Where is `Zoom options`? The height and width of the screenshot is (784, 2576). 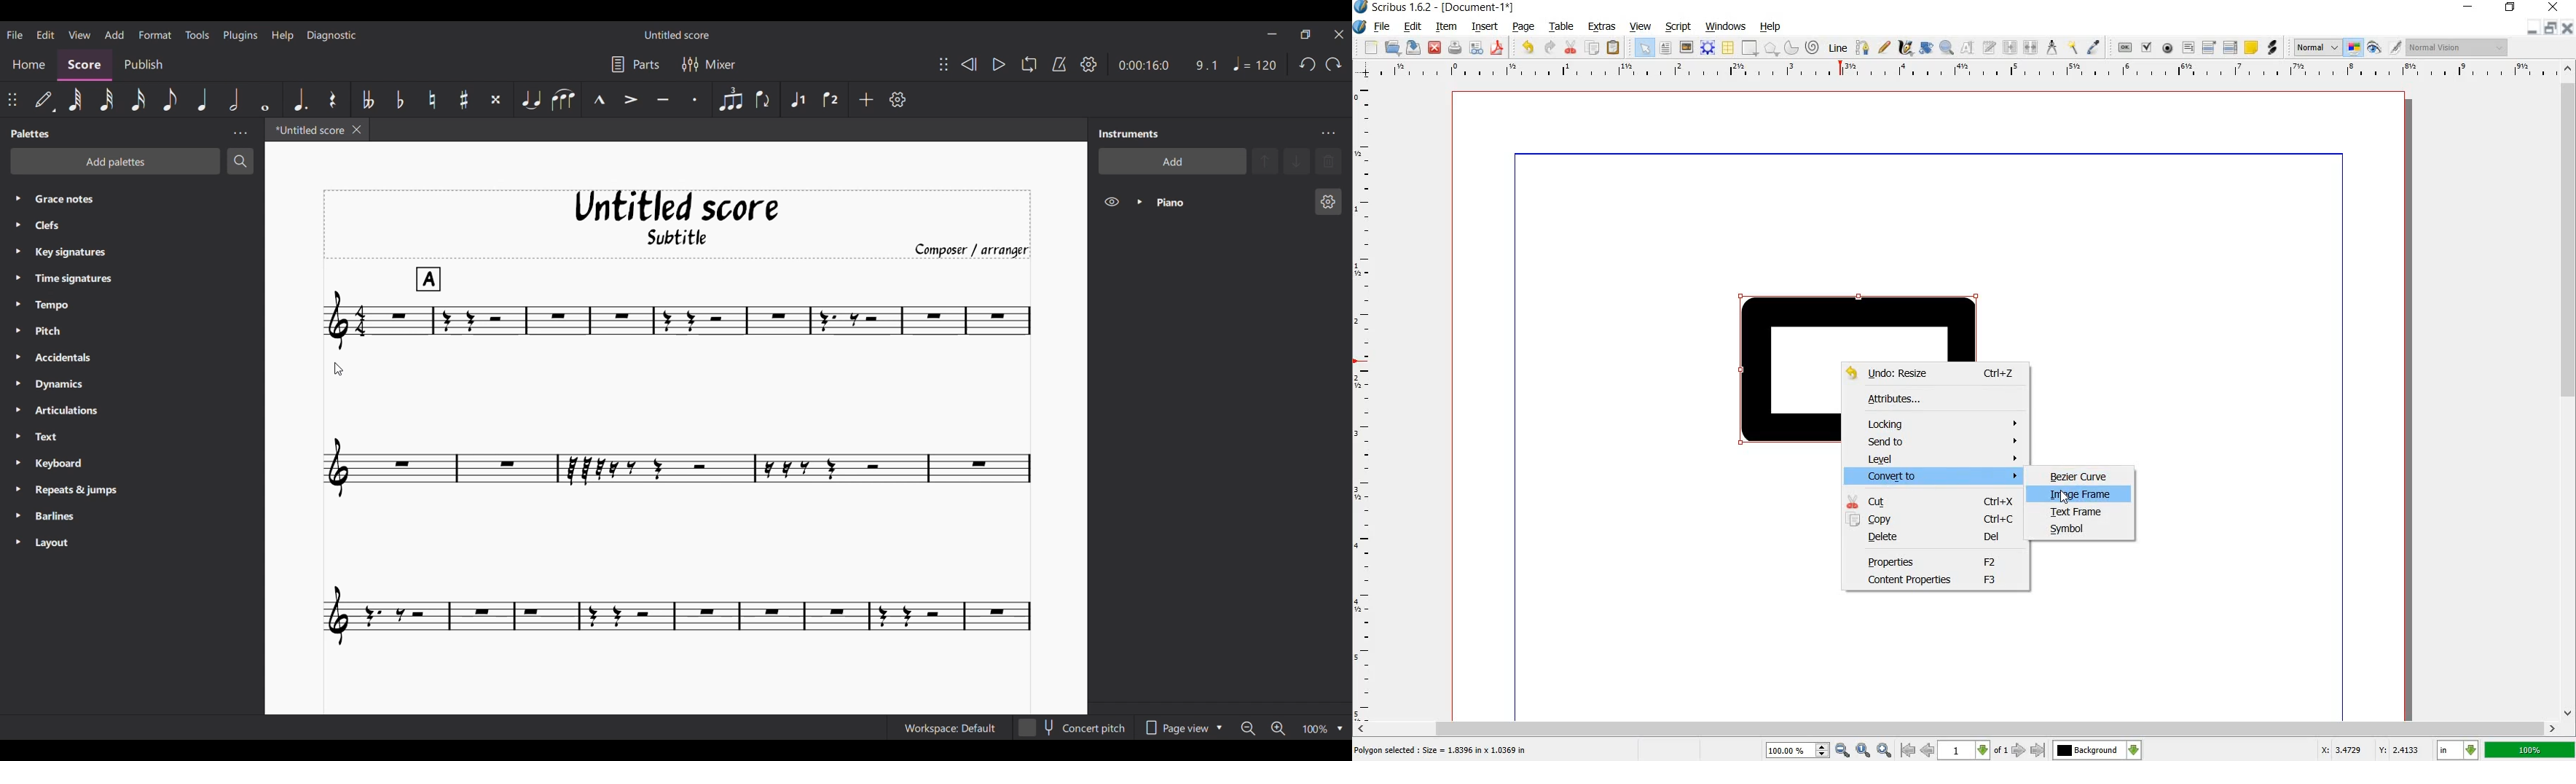
Zoom options is located at coordinates (1339, 729).